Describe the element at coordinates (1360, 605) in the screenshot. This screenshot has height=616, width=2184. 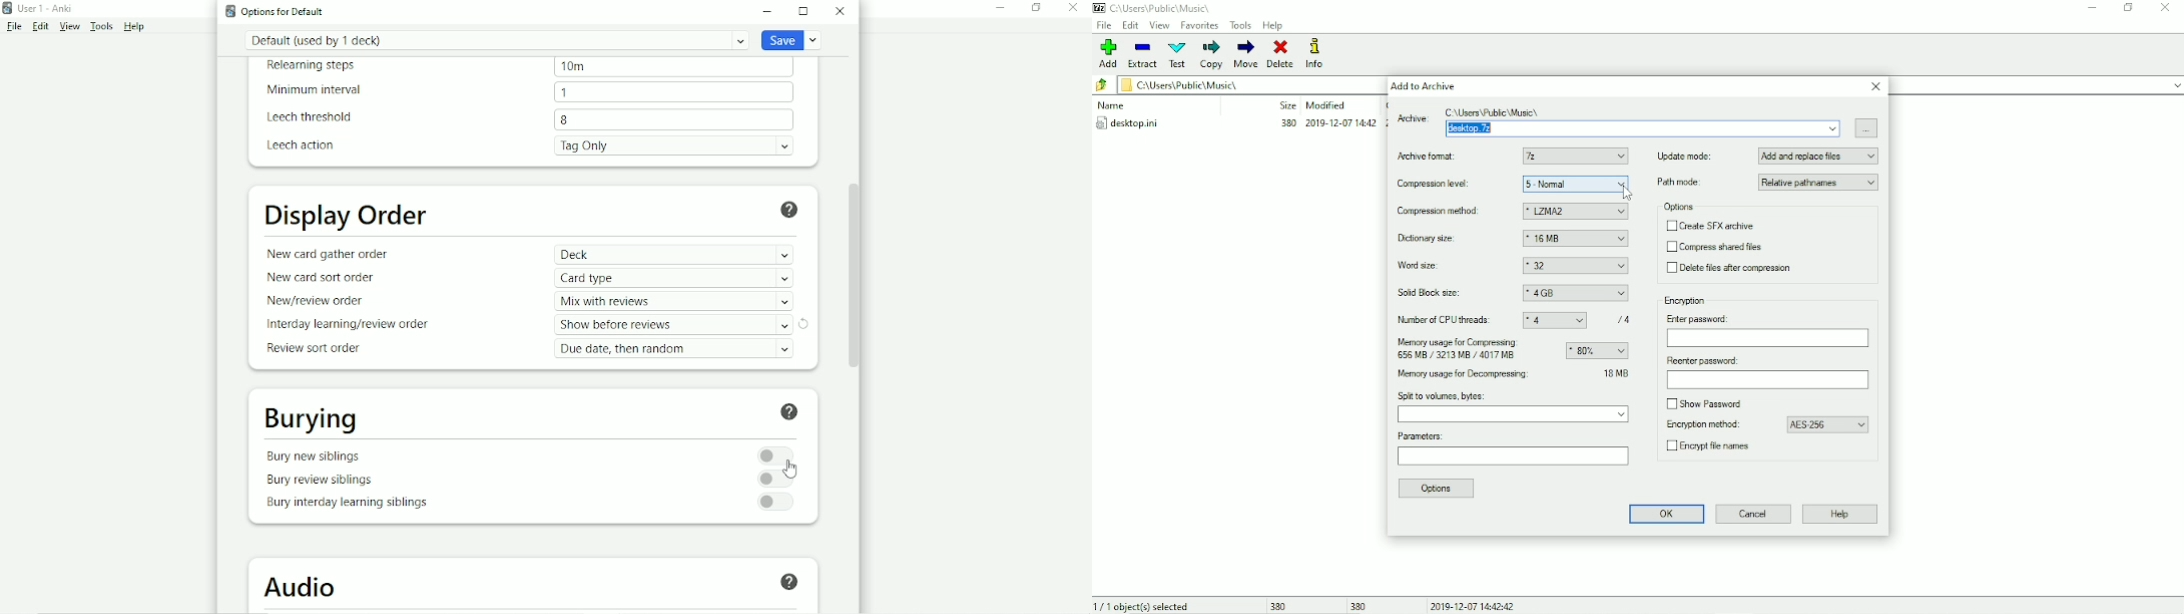
I see `380` at that location.